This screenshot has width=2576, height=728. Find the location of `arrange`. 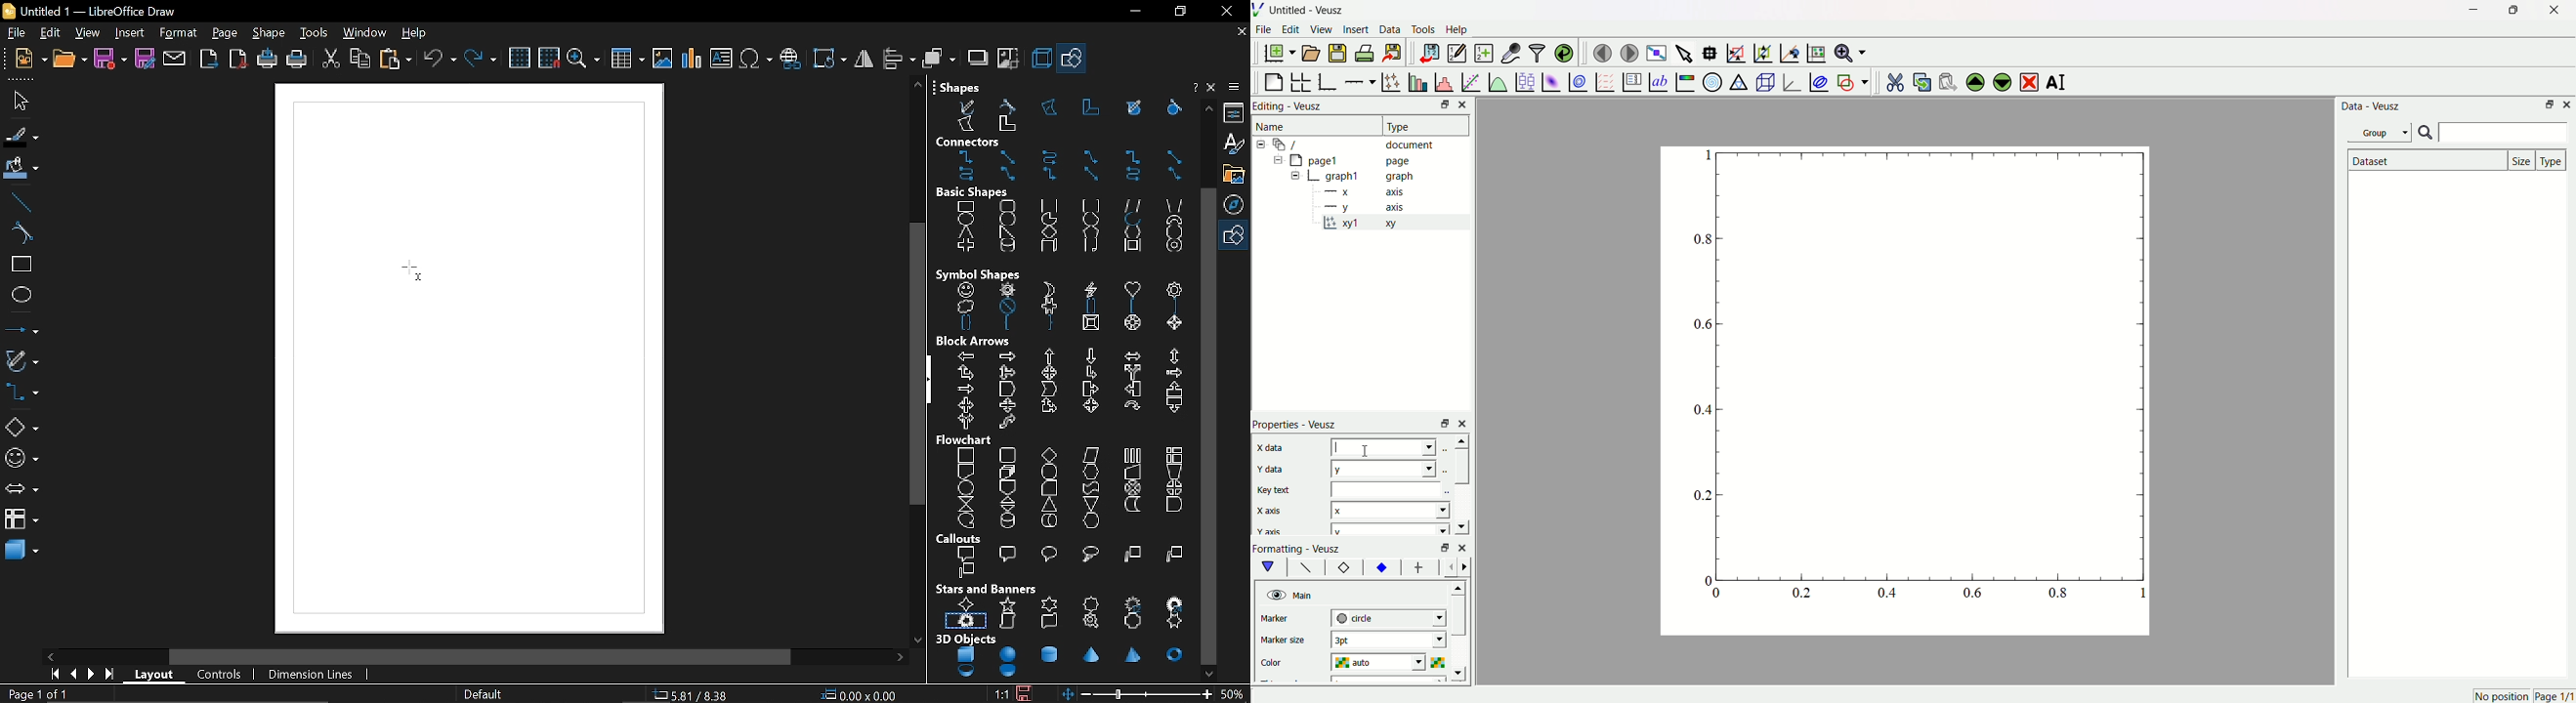

arrange is located at coordinates (937, 59).